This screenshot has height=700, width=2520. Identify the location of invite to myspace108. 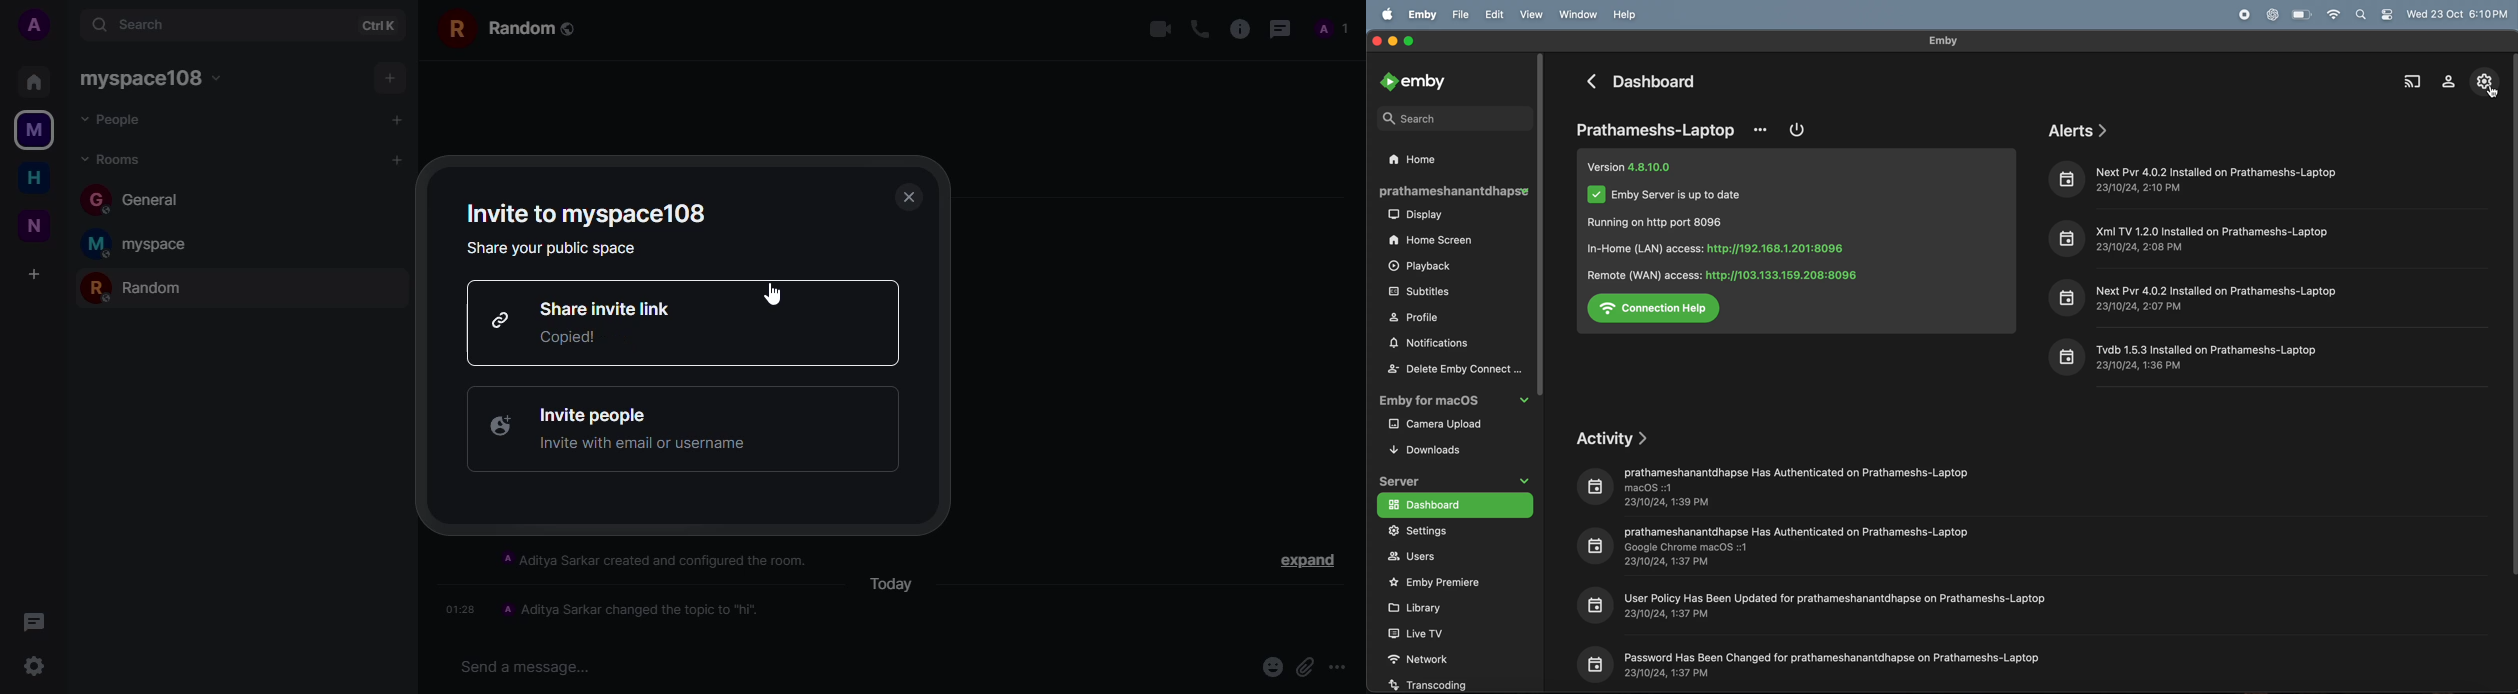
(589, 210).